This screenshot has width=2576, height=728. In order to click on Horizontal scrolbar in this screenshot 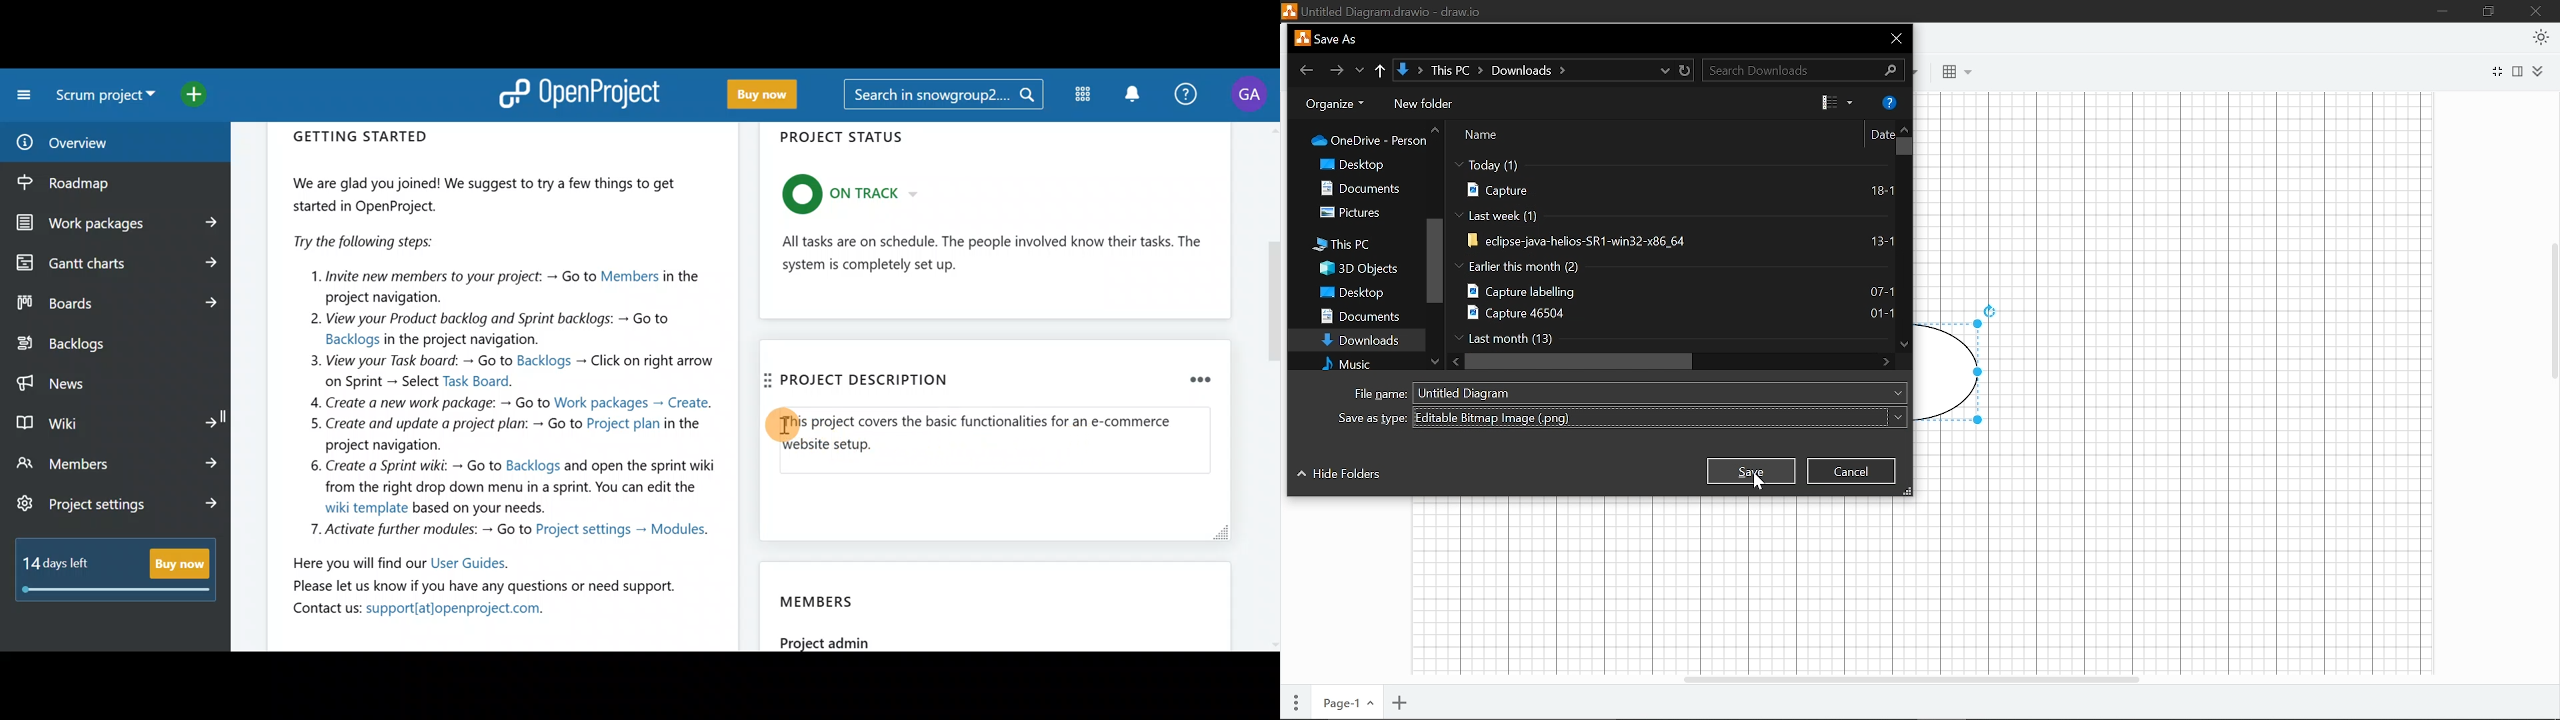, I will do `click(1910, 674)`.